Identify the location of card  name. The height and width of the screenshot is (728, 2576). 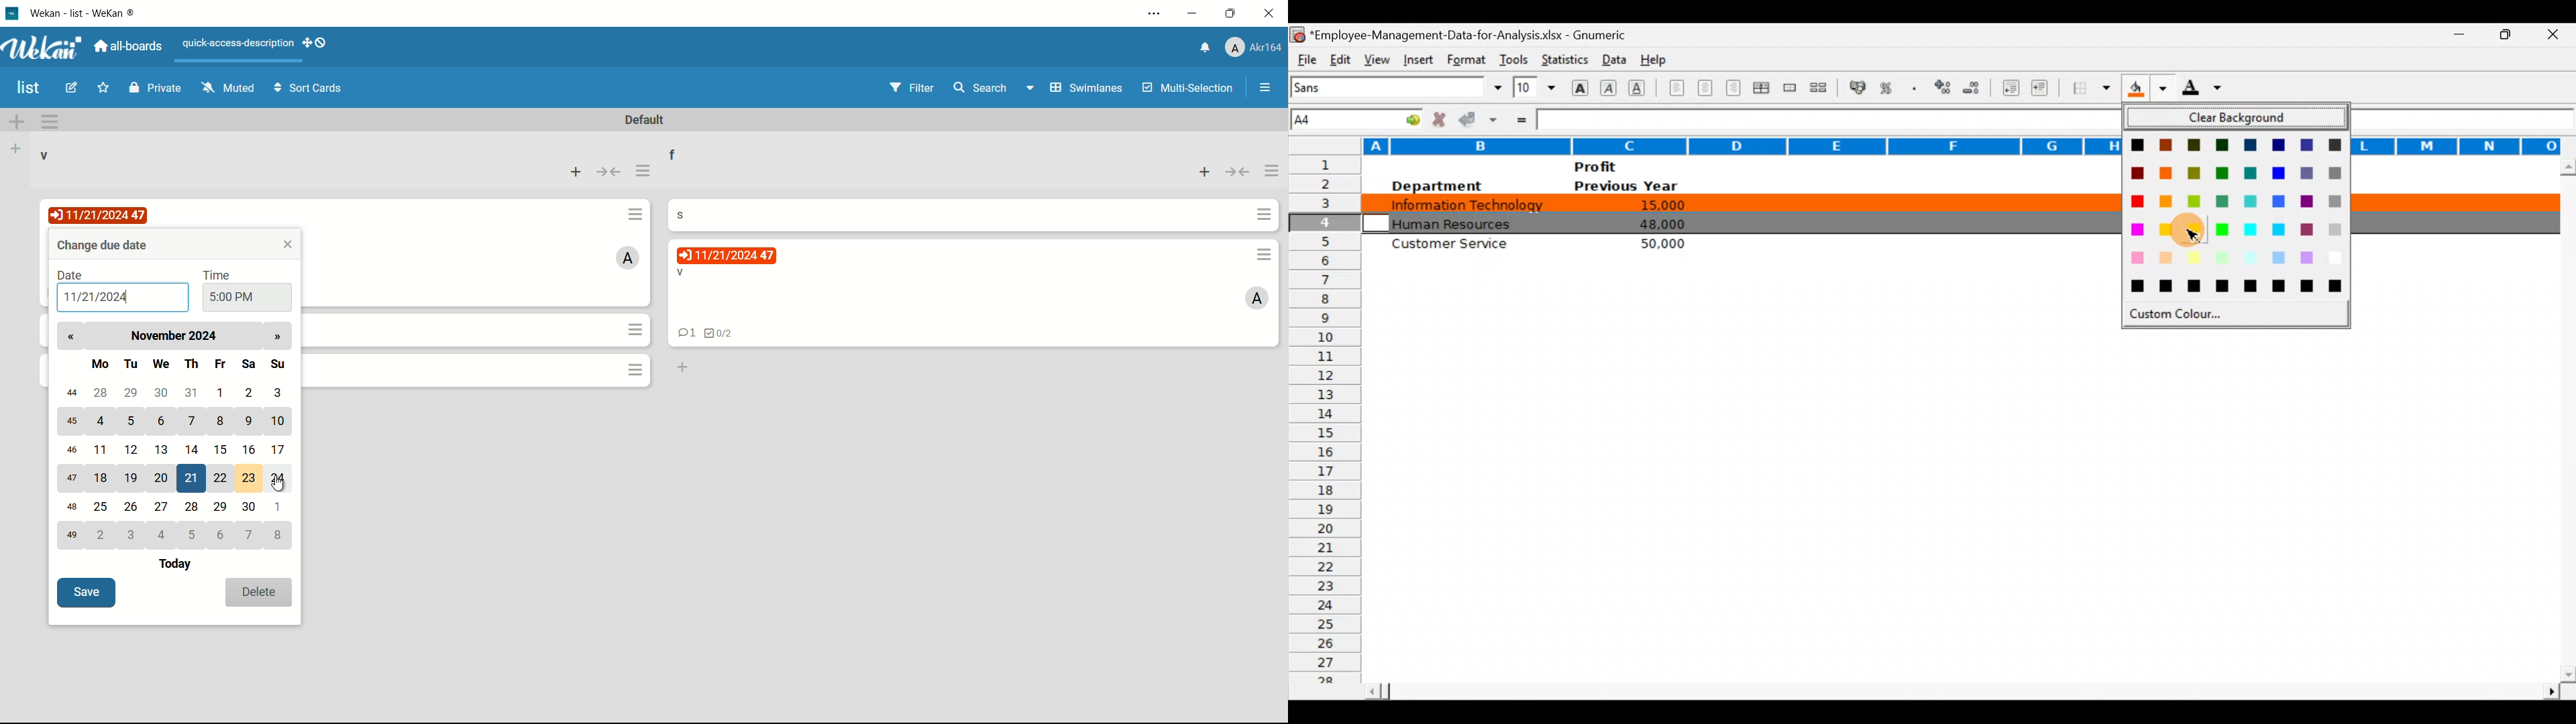
(680, 273).